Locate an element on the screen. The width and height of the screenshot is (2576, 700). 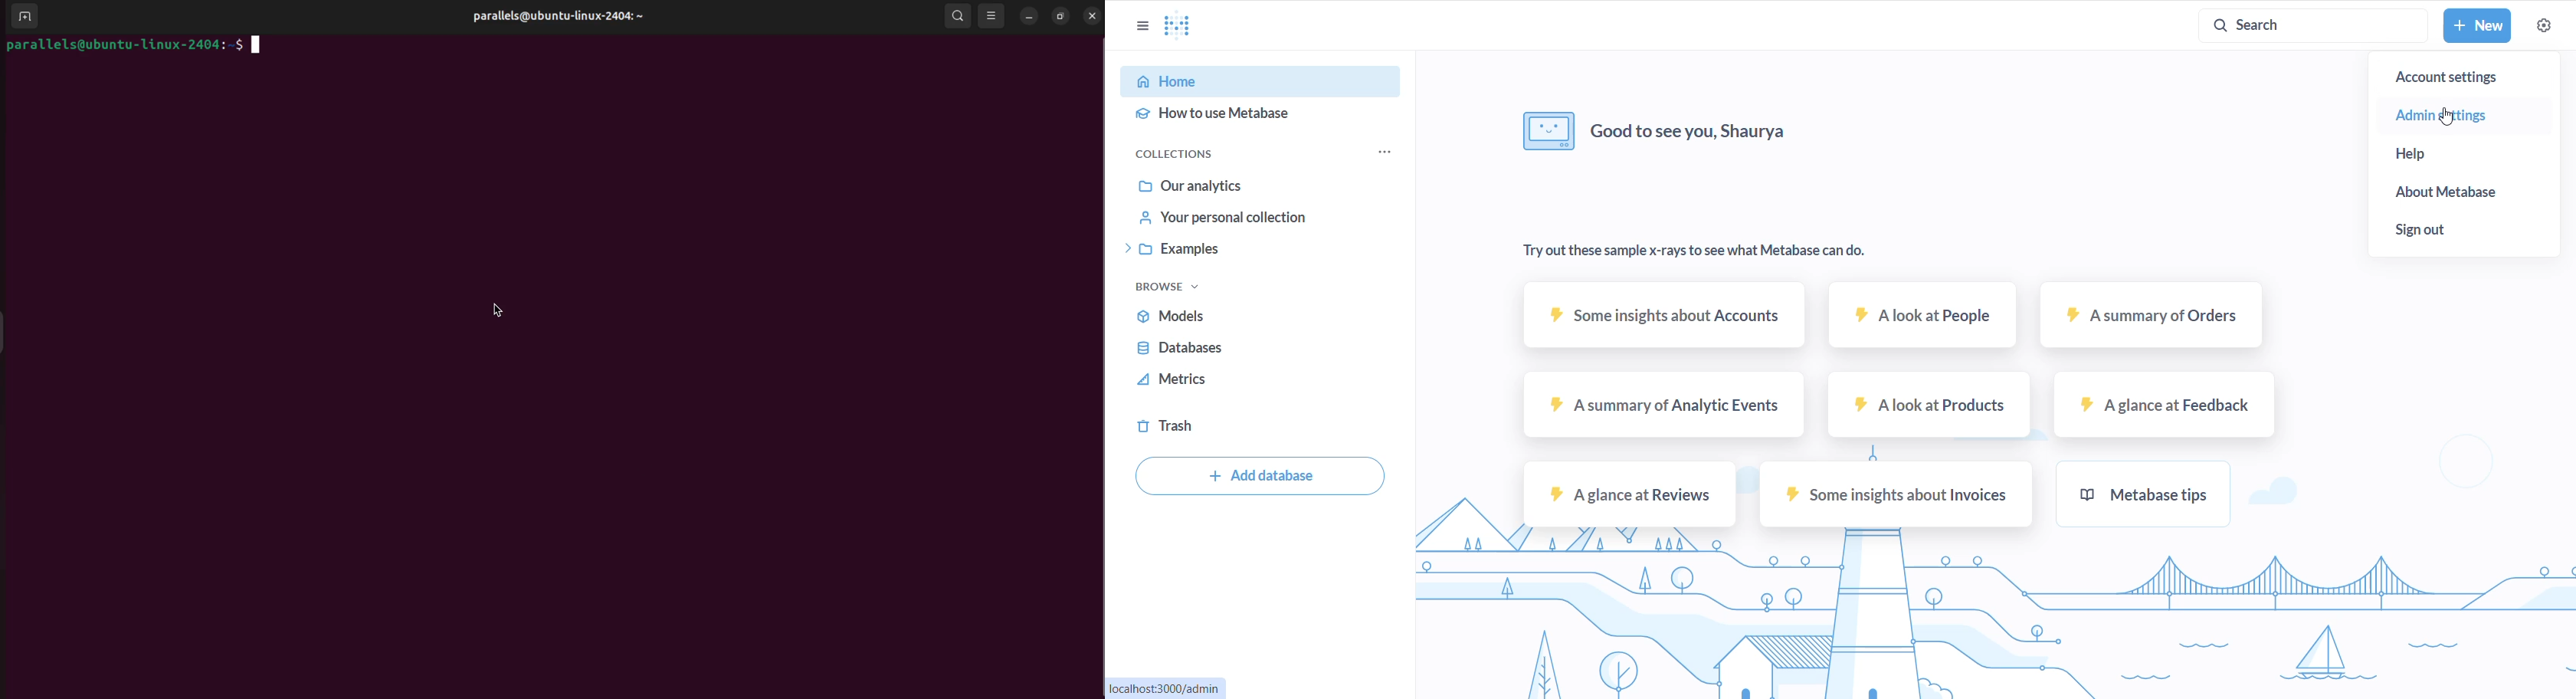
A summary of orders is located at coordinates (2152, 317).